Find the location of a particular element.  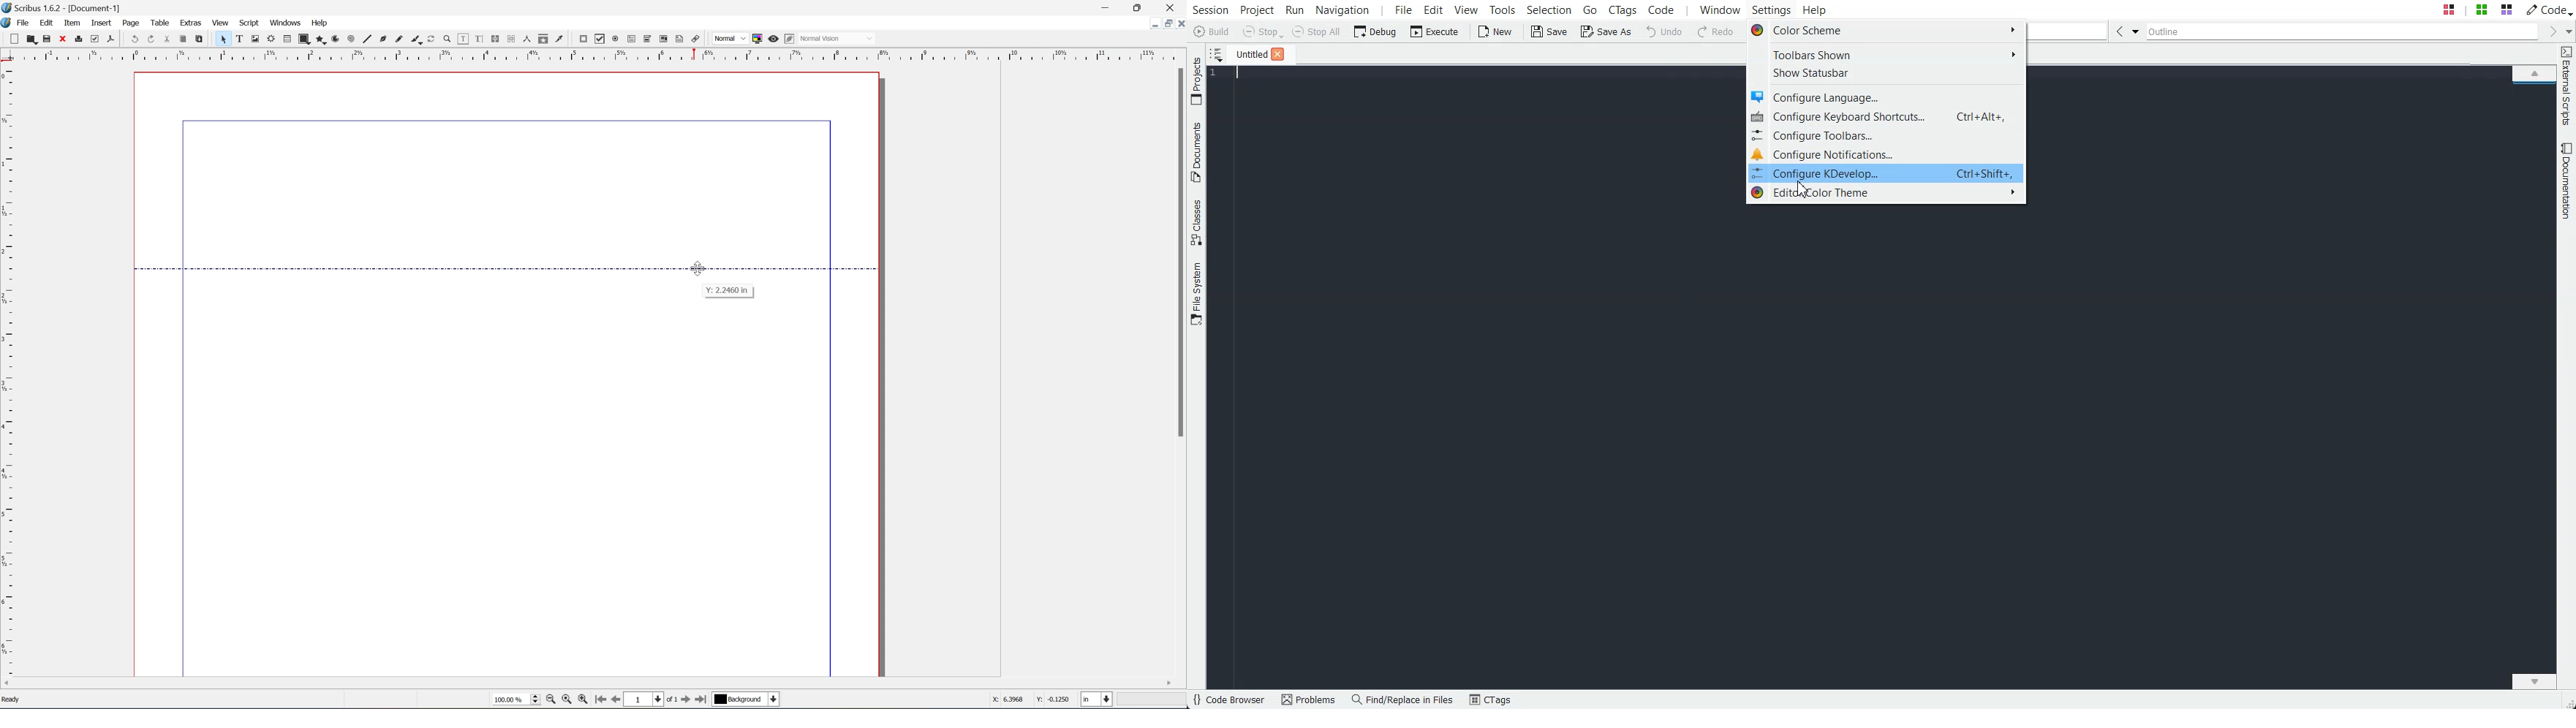

Scroll up is located at coordinates (2534, 72).